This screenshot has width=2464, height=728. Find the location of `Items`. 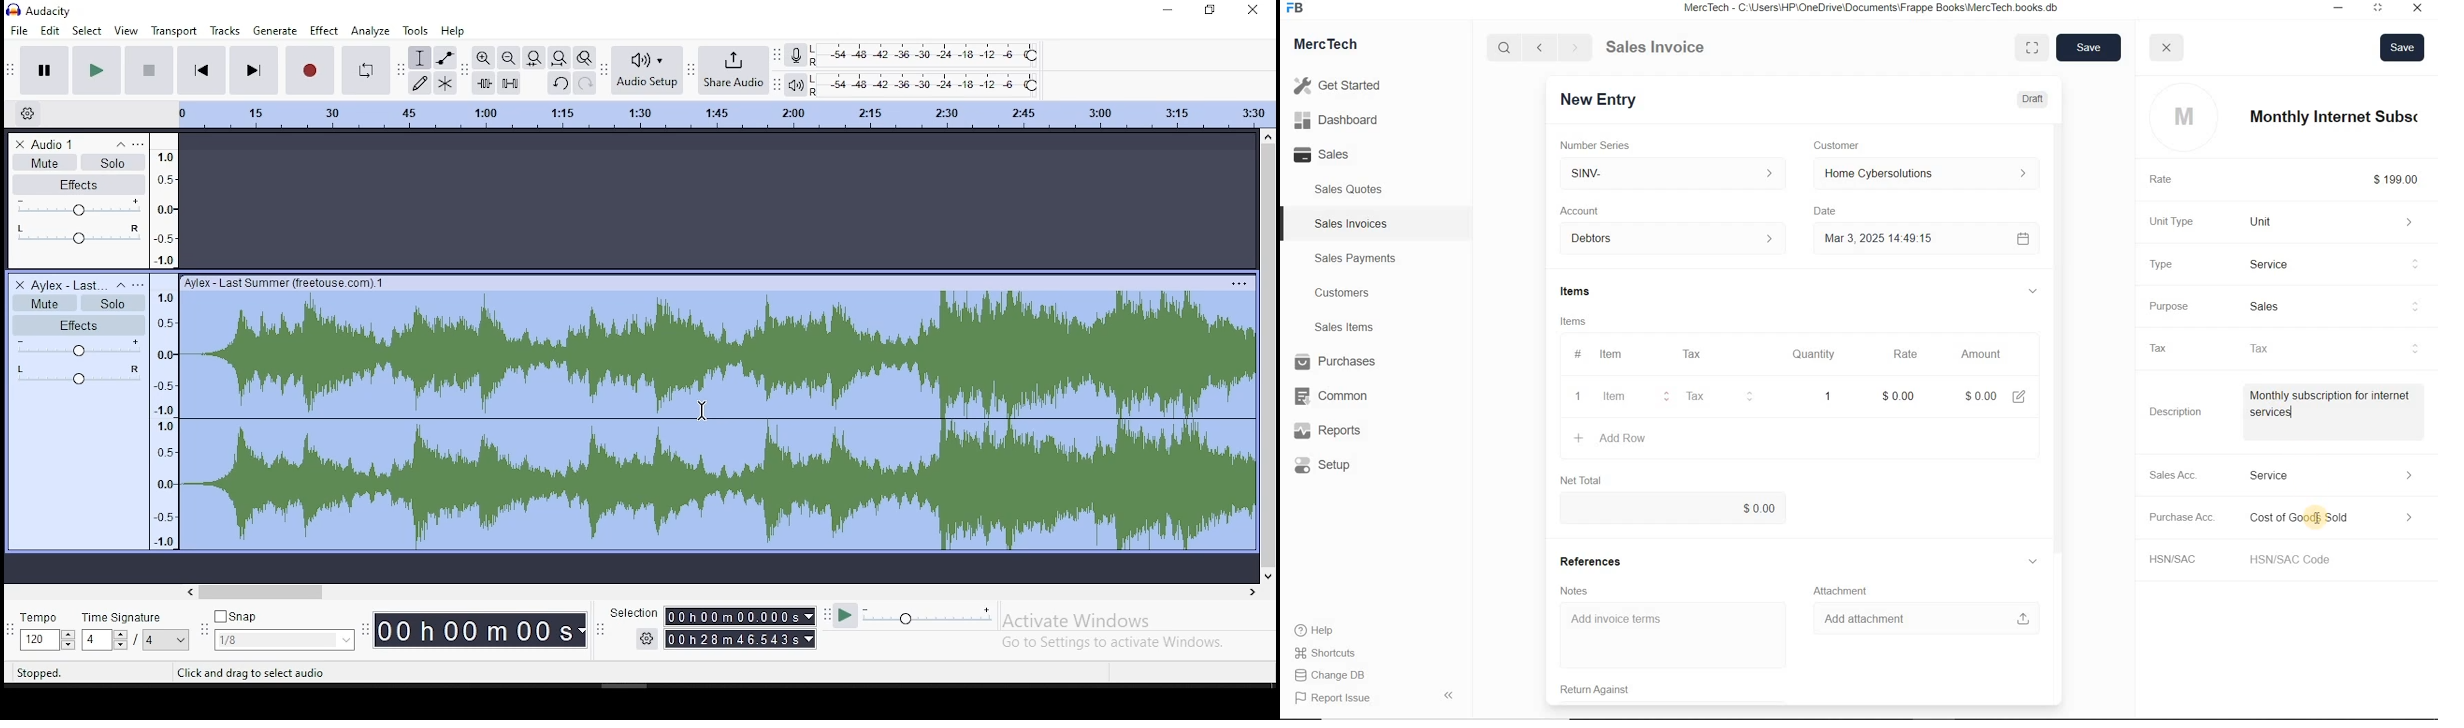

Items is located at coordinates (1581, 321).